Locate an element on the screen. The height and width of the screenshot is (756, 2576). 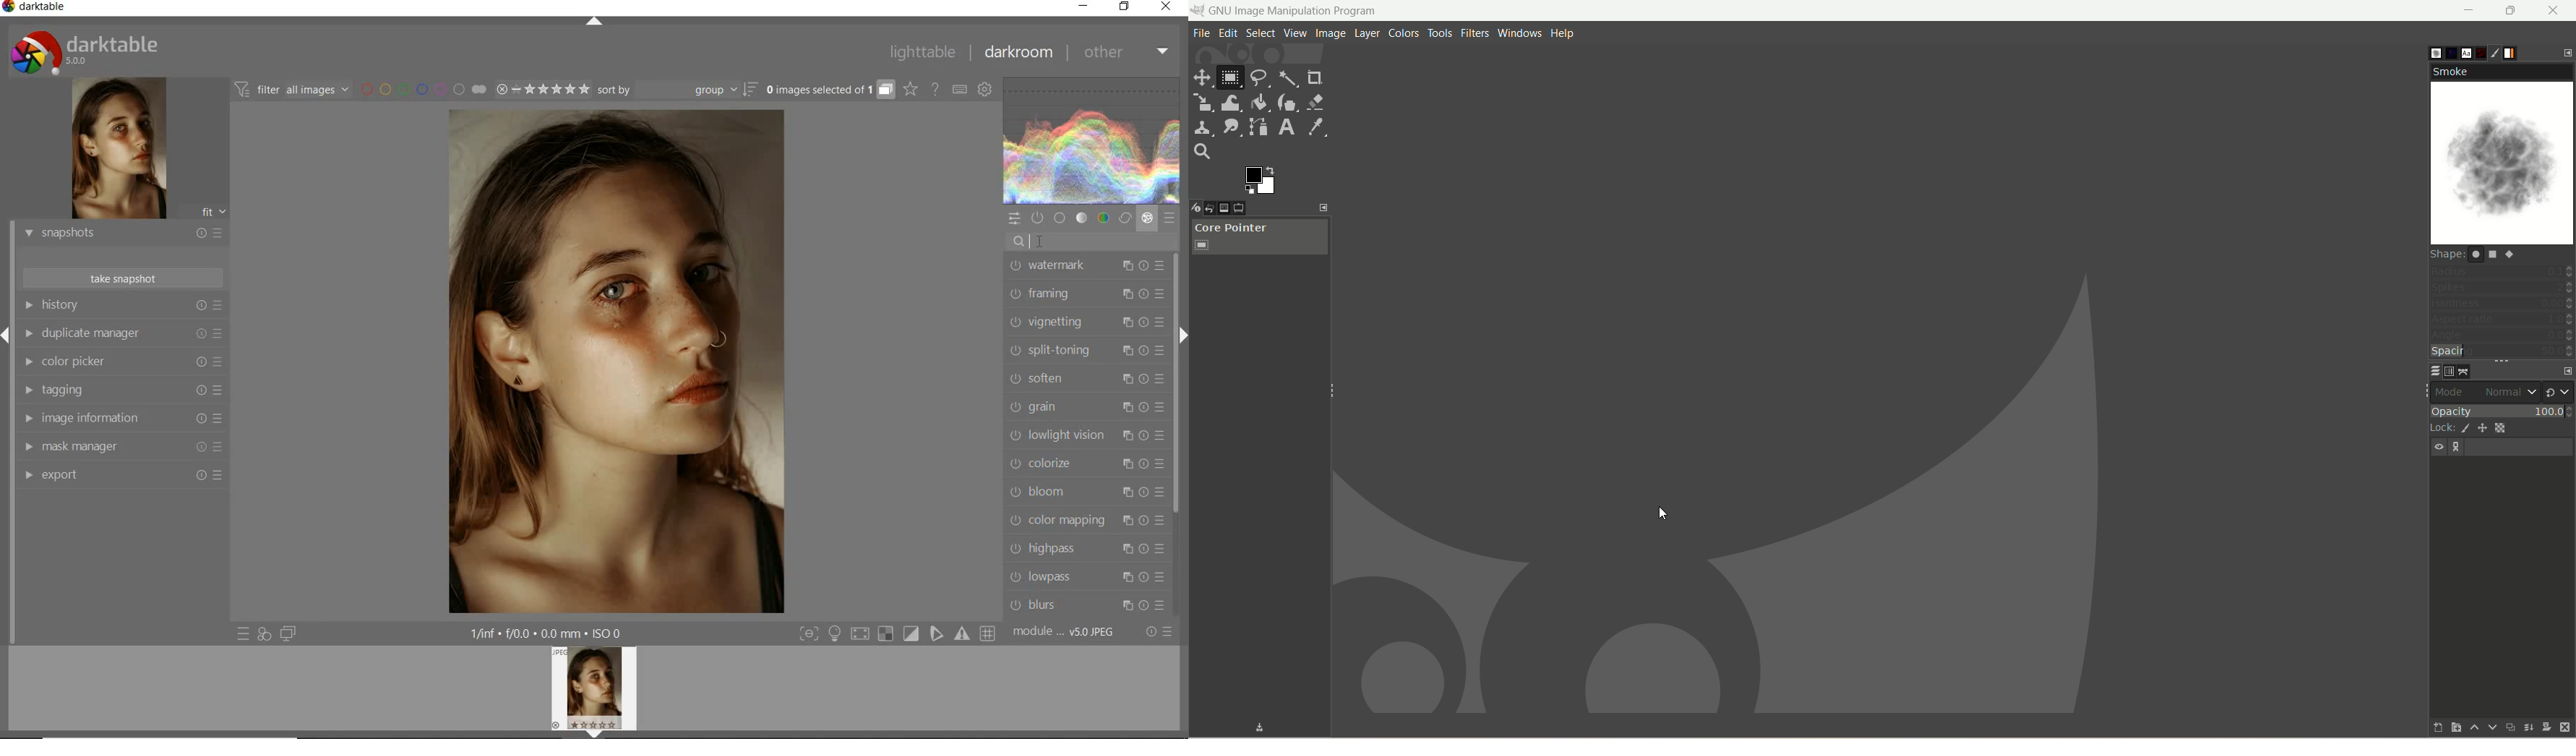
expand/collapse is located at coordinates (594, 23).